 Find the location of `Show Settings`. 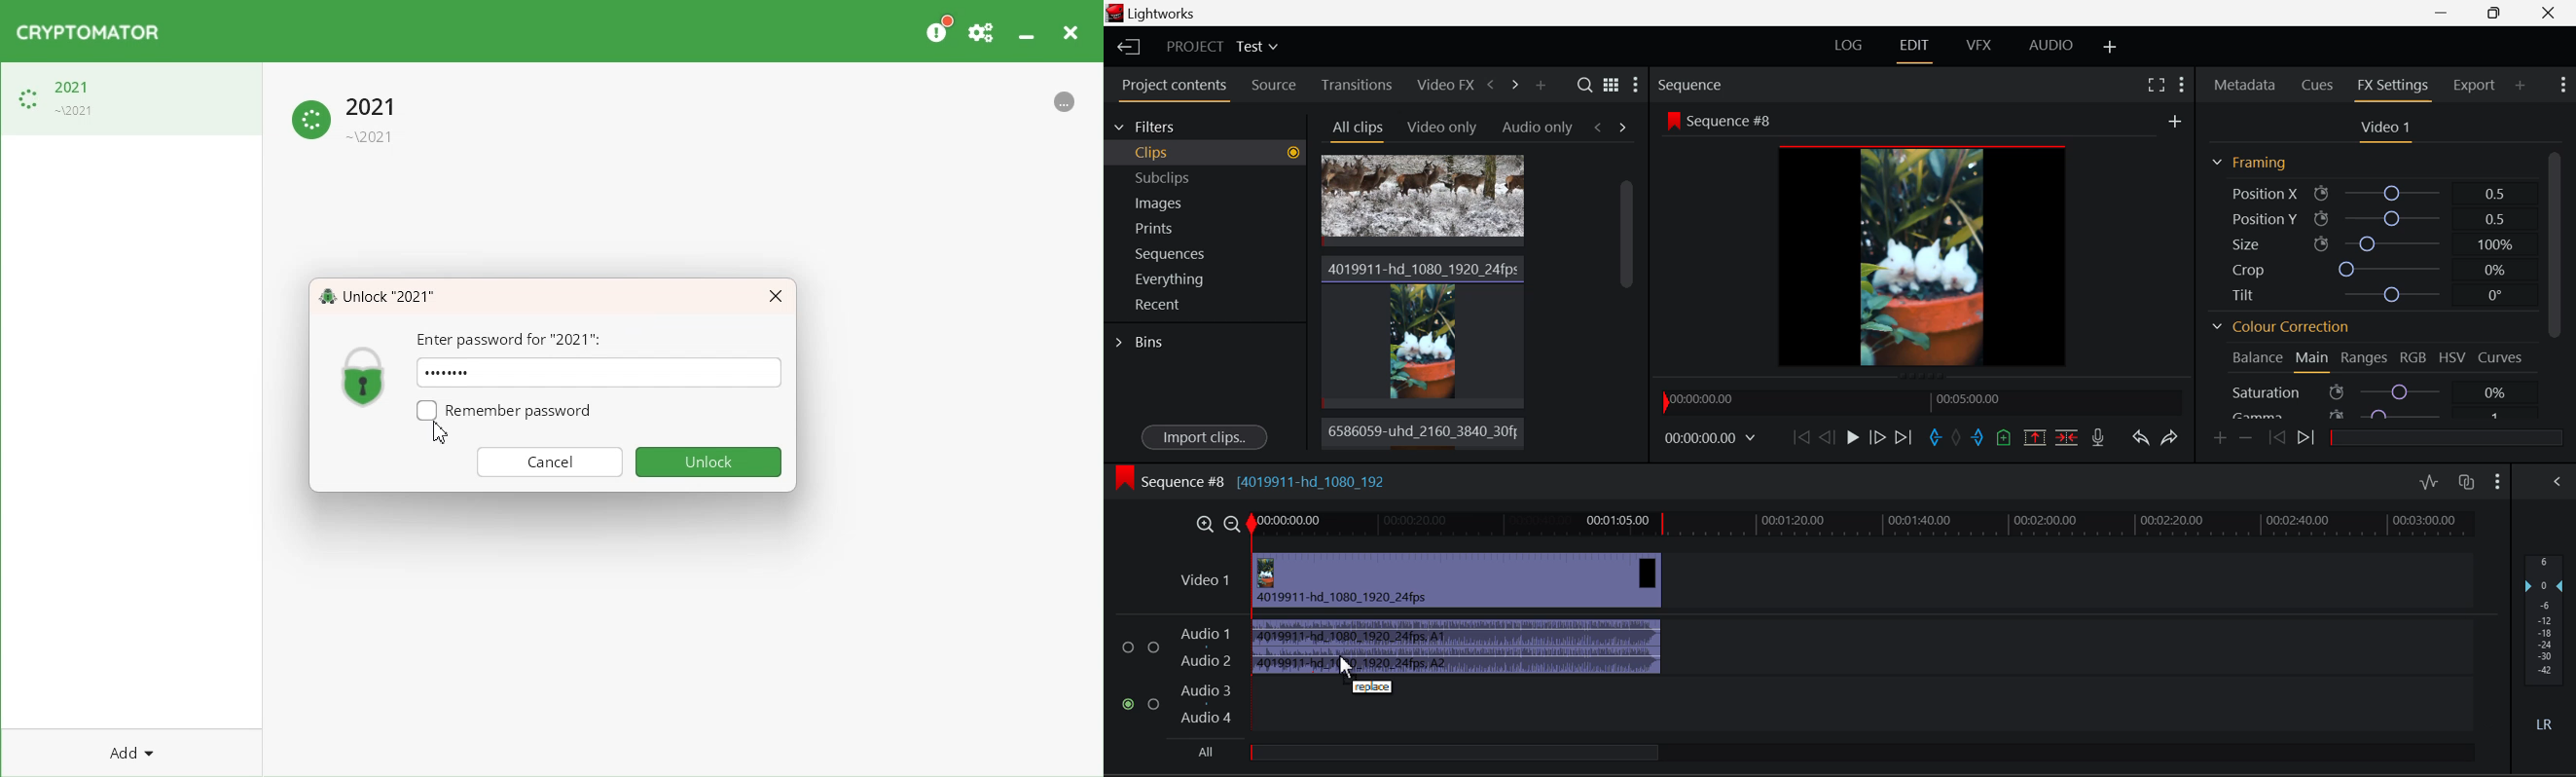

Show Settings is located at coordinates (2563, 85).